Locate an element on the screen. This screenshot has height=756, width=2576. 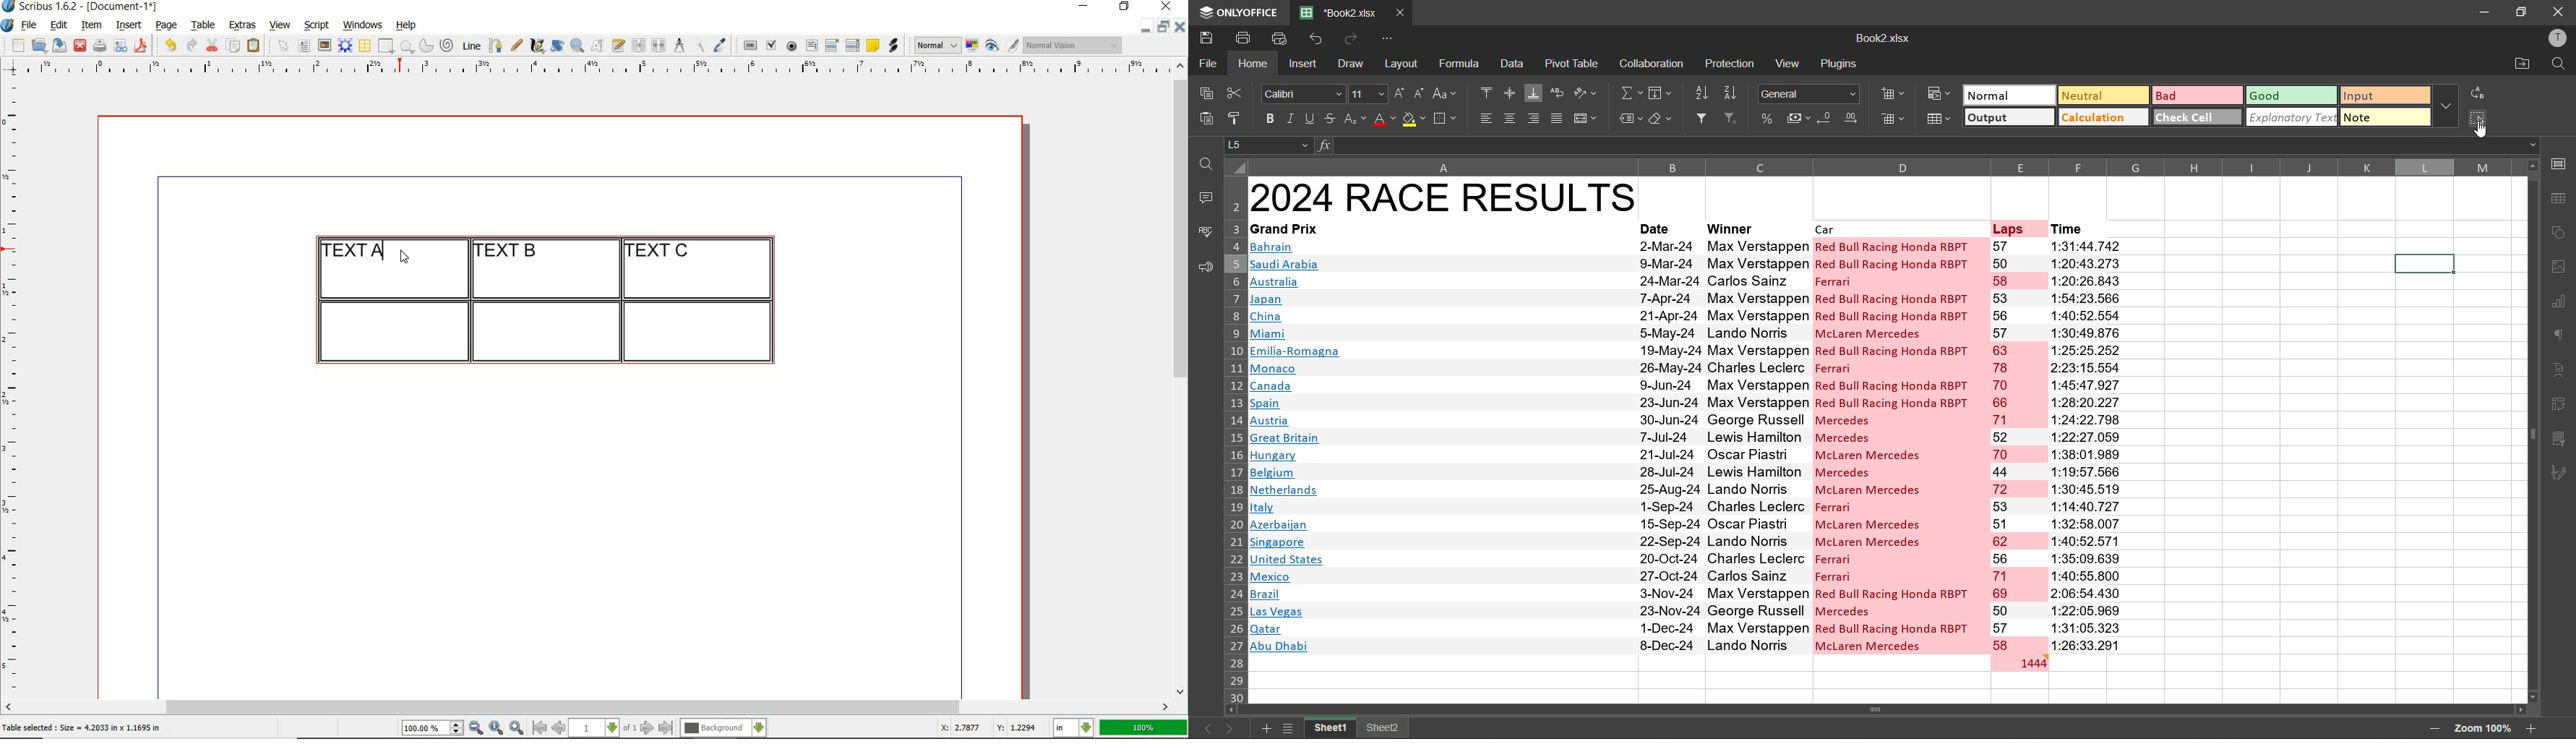
go to previous page is located at coordinates (558, 728).